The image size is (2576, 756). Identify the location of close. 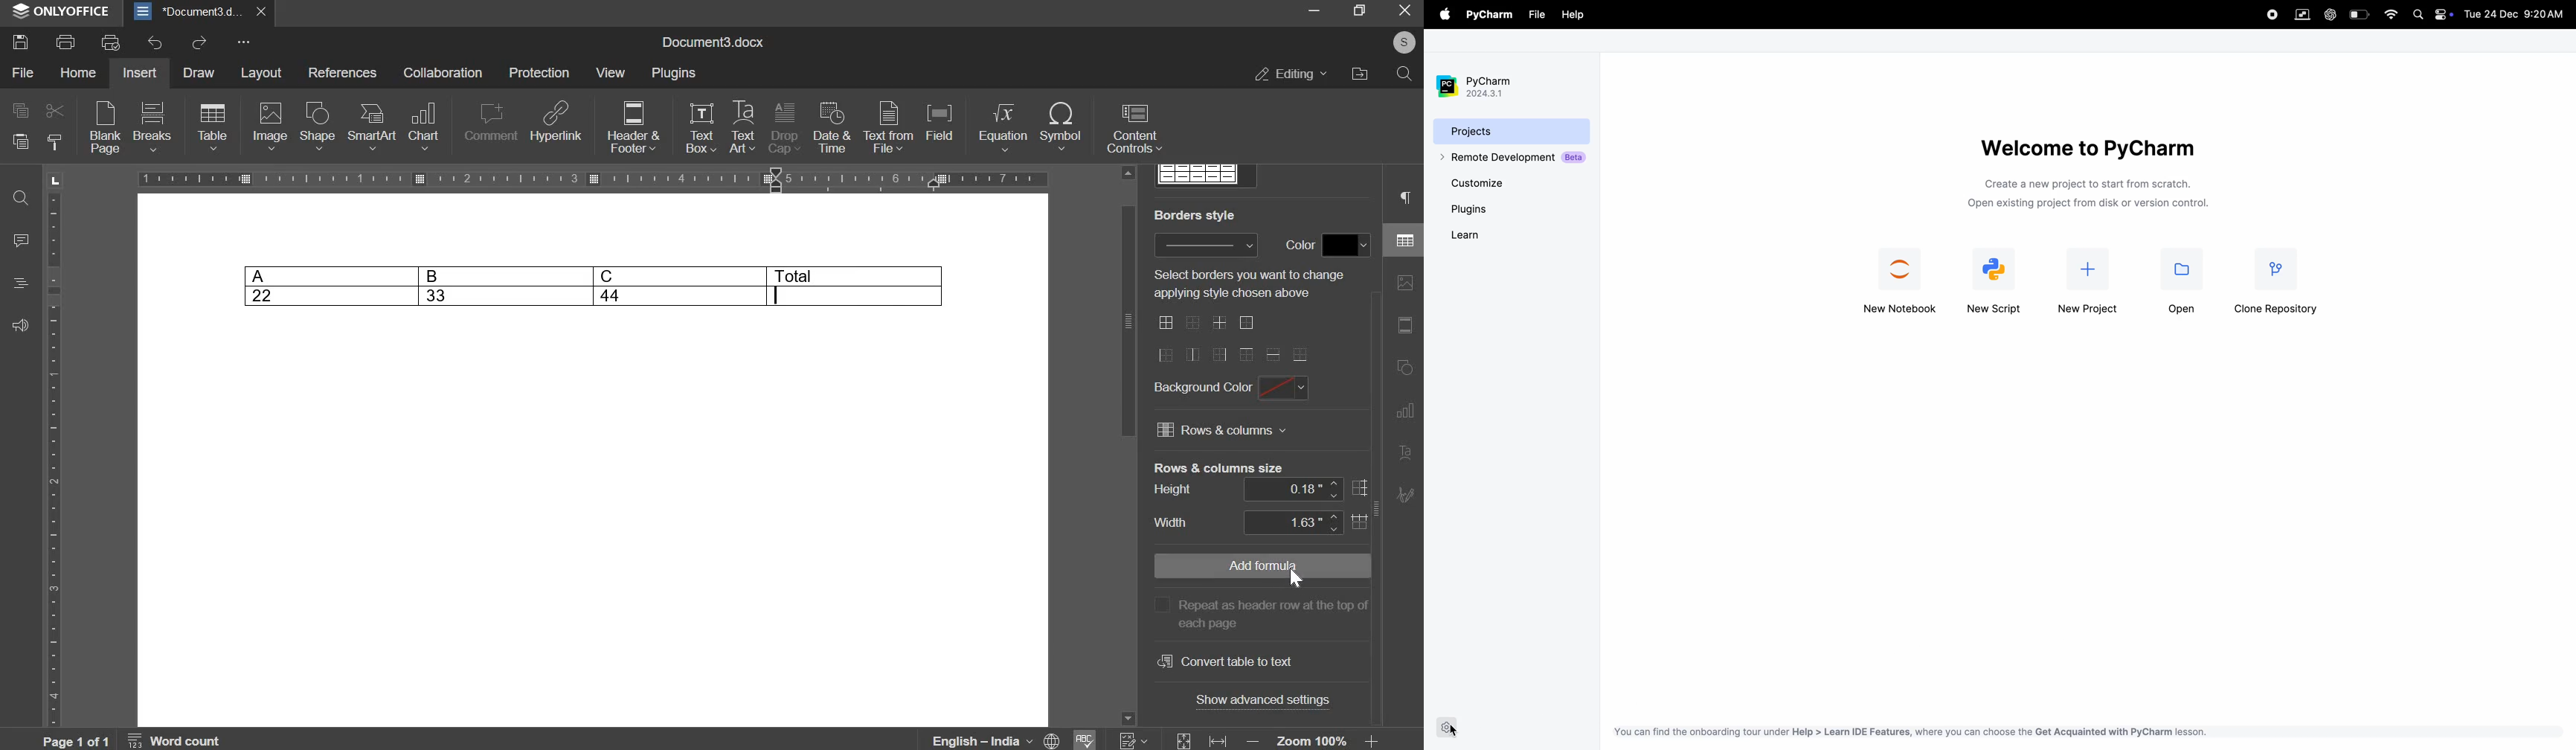
(261, 12).